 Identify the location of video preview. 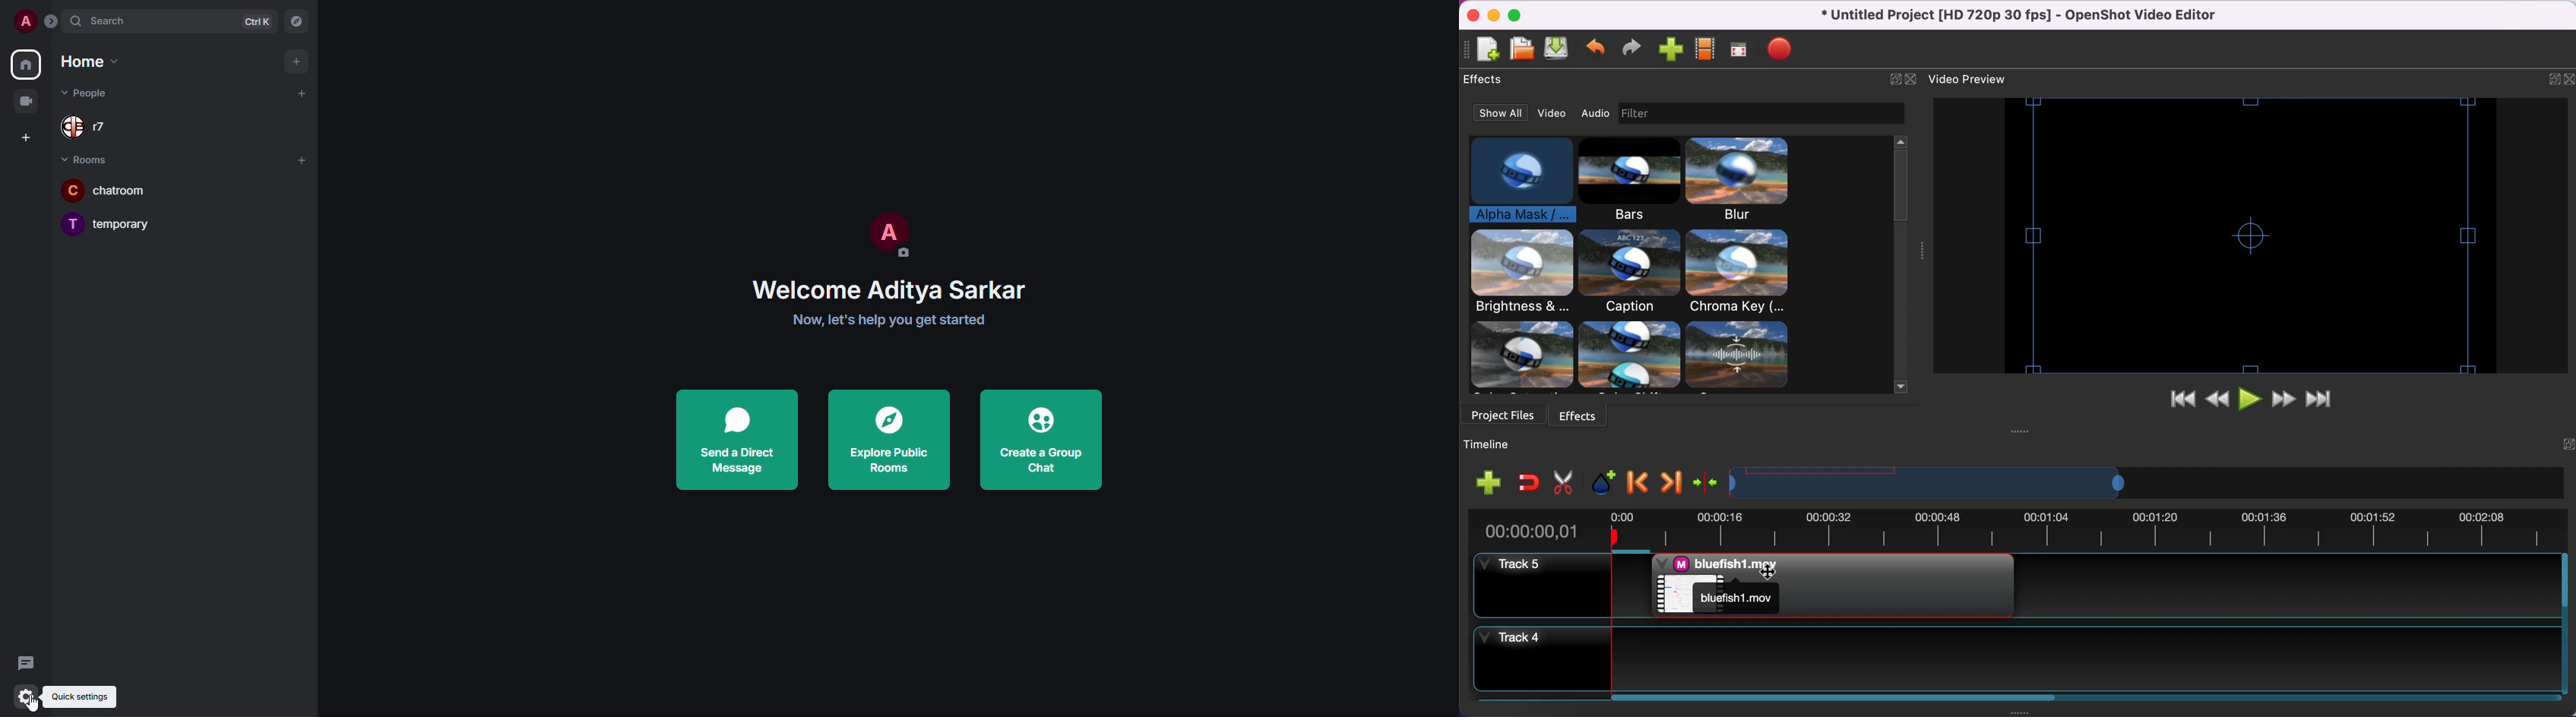
(1975, 80).